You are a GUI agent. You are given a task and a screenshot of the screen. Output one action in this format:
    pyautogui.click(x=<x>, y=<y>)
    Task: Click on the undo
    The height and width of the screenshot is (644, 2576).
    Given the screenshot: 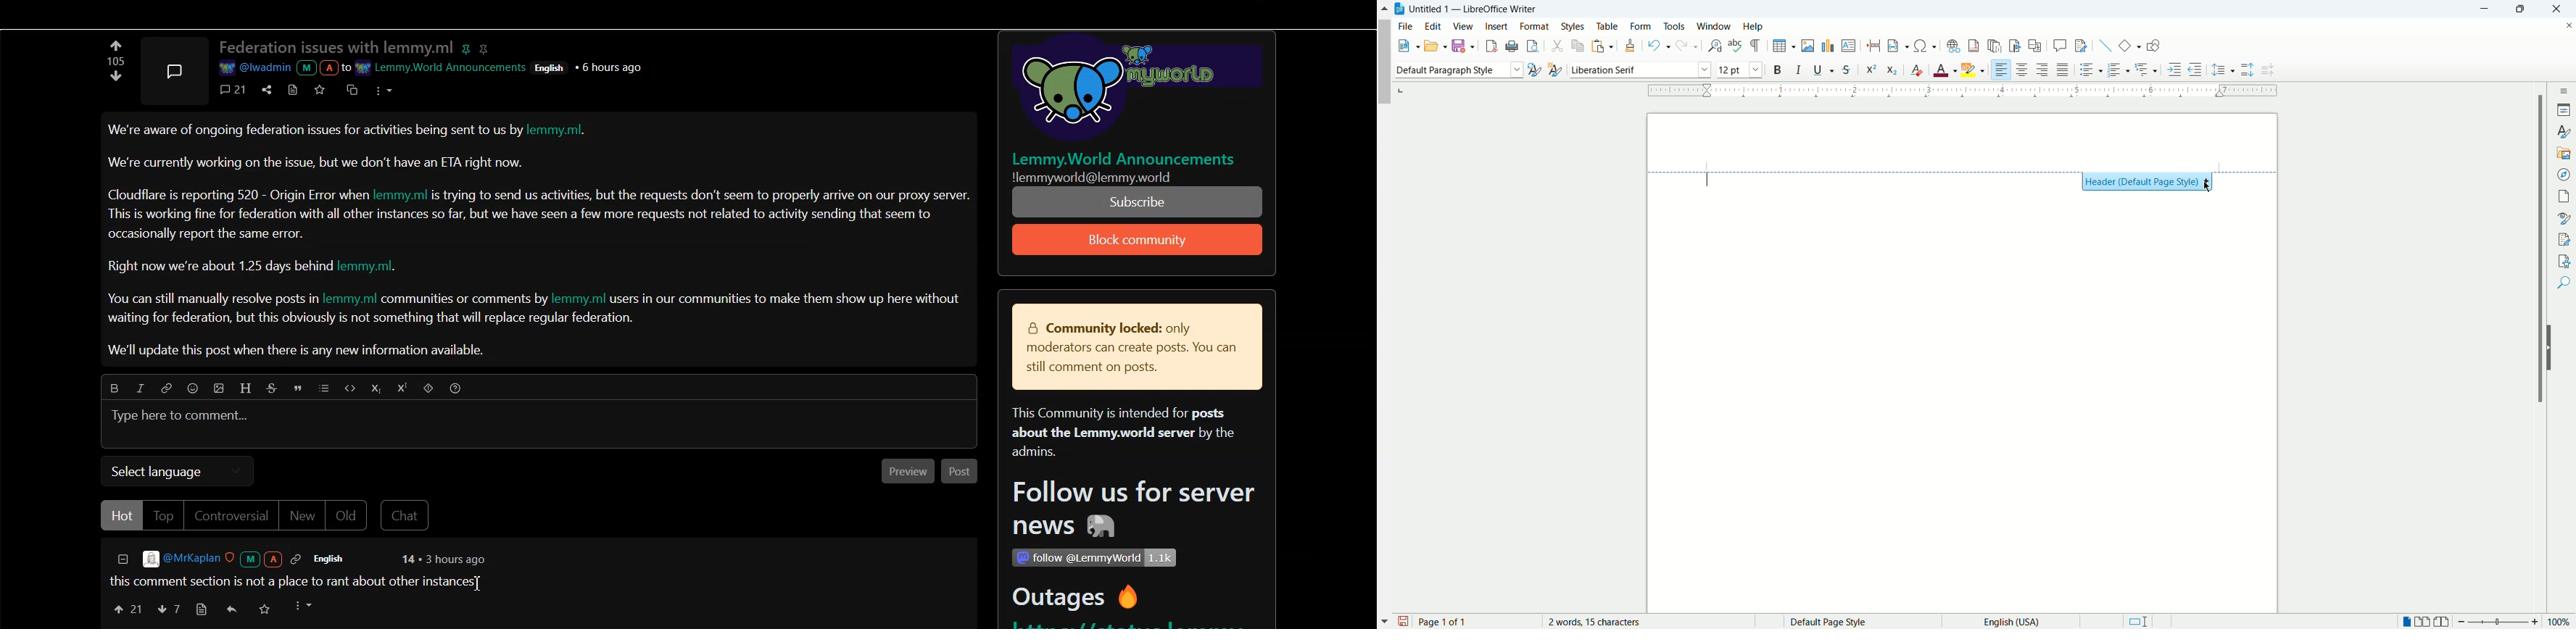 What is the action you would take?
    pyautogui.click(x=1659, y=46)
    